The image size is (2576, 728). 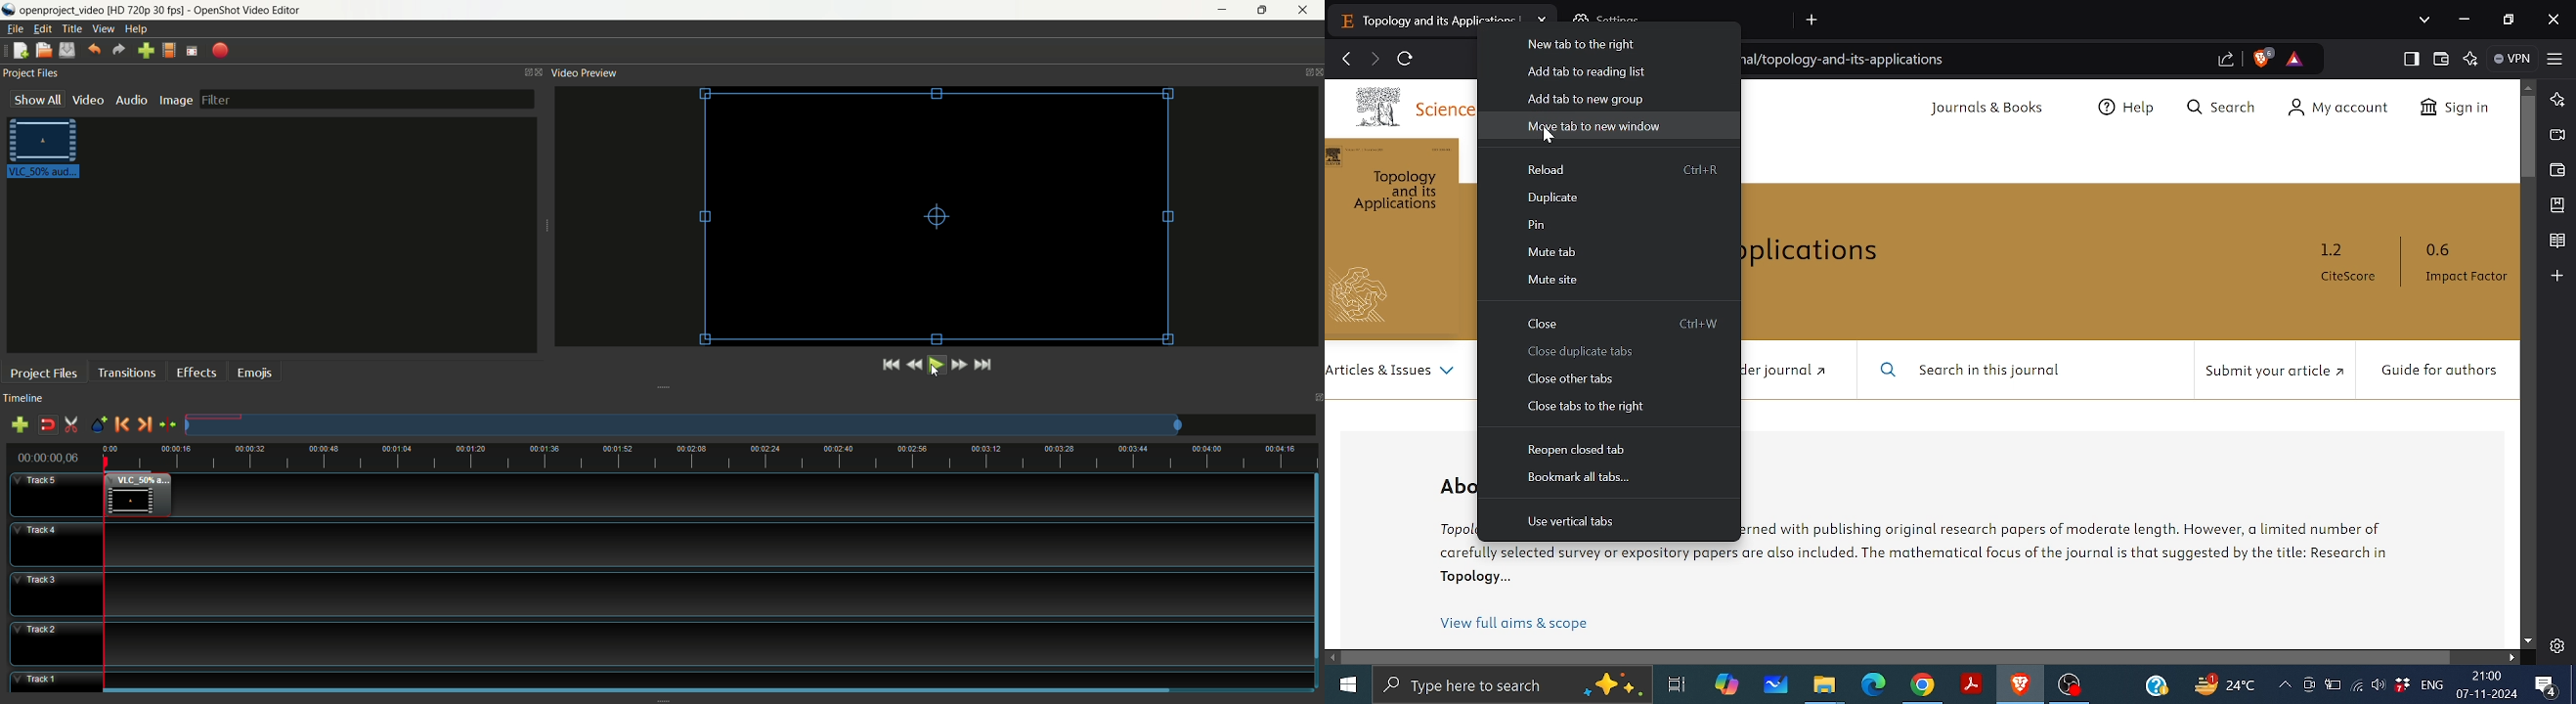 I want to click on , so click(x=2334, y=686).